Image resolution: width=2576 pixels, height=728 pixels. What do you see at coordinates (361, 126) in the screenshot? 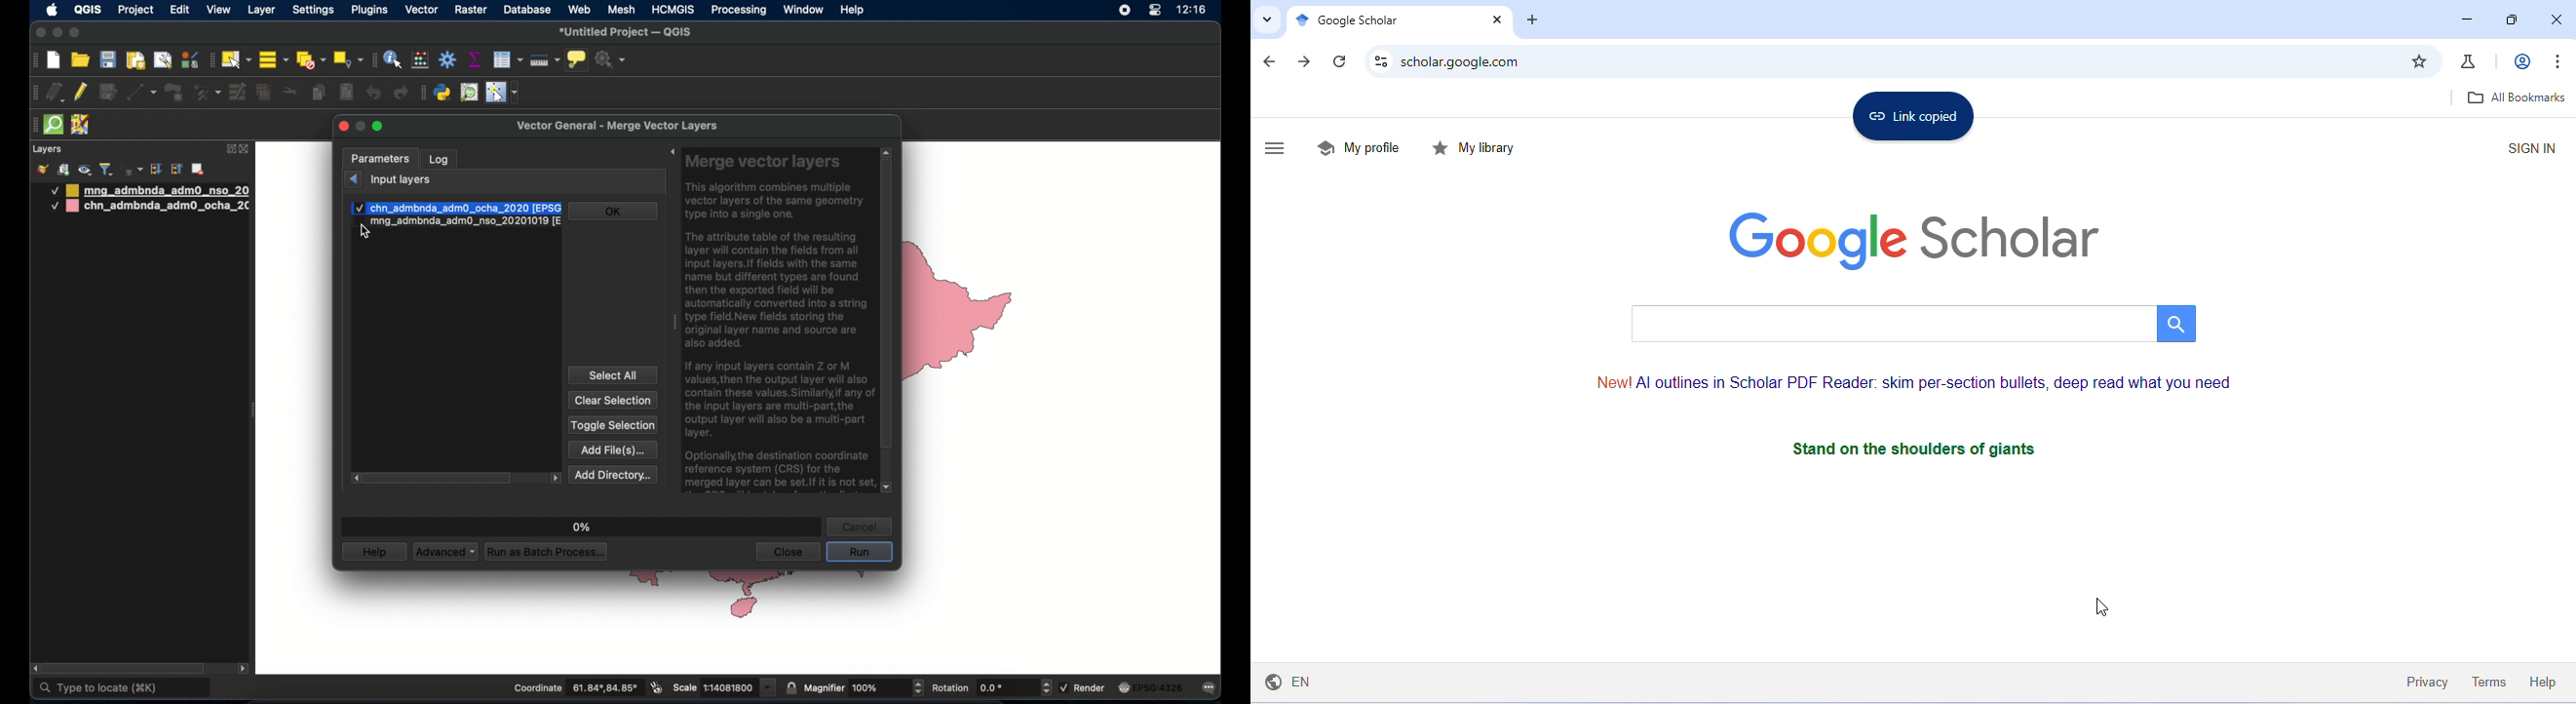
I see `minimize` at bounding box center [361, 126].